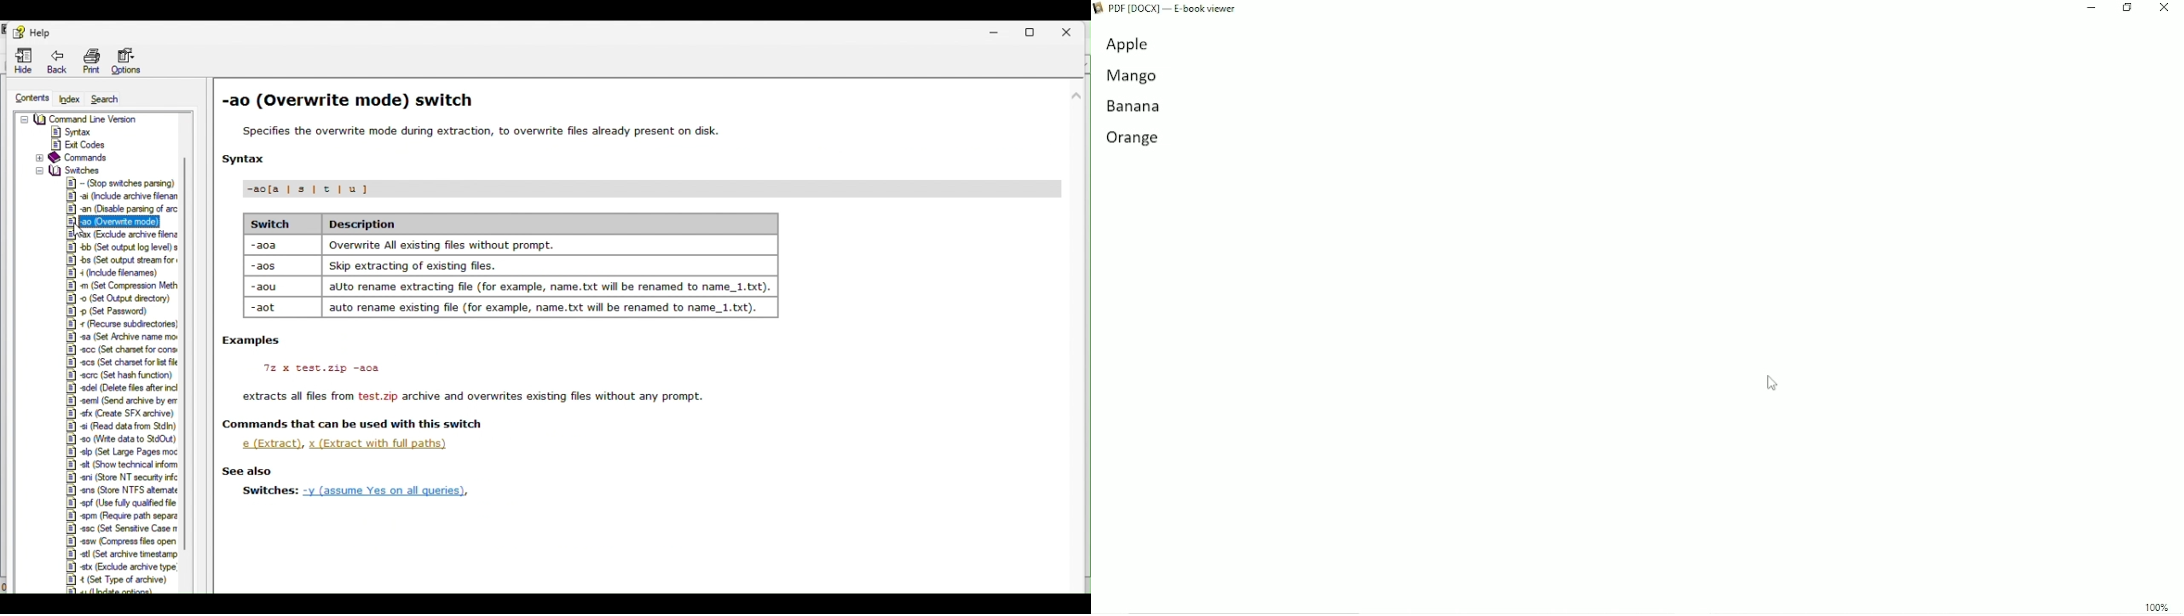 Image resolution: width=2184 pixels, height=616 pixels. Describe the element at coordinates (122, 337) in the screenshot. I see `|#] sa (Set Archive name mor` at that location.